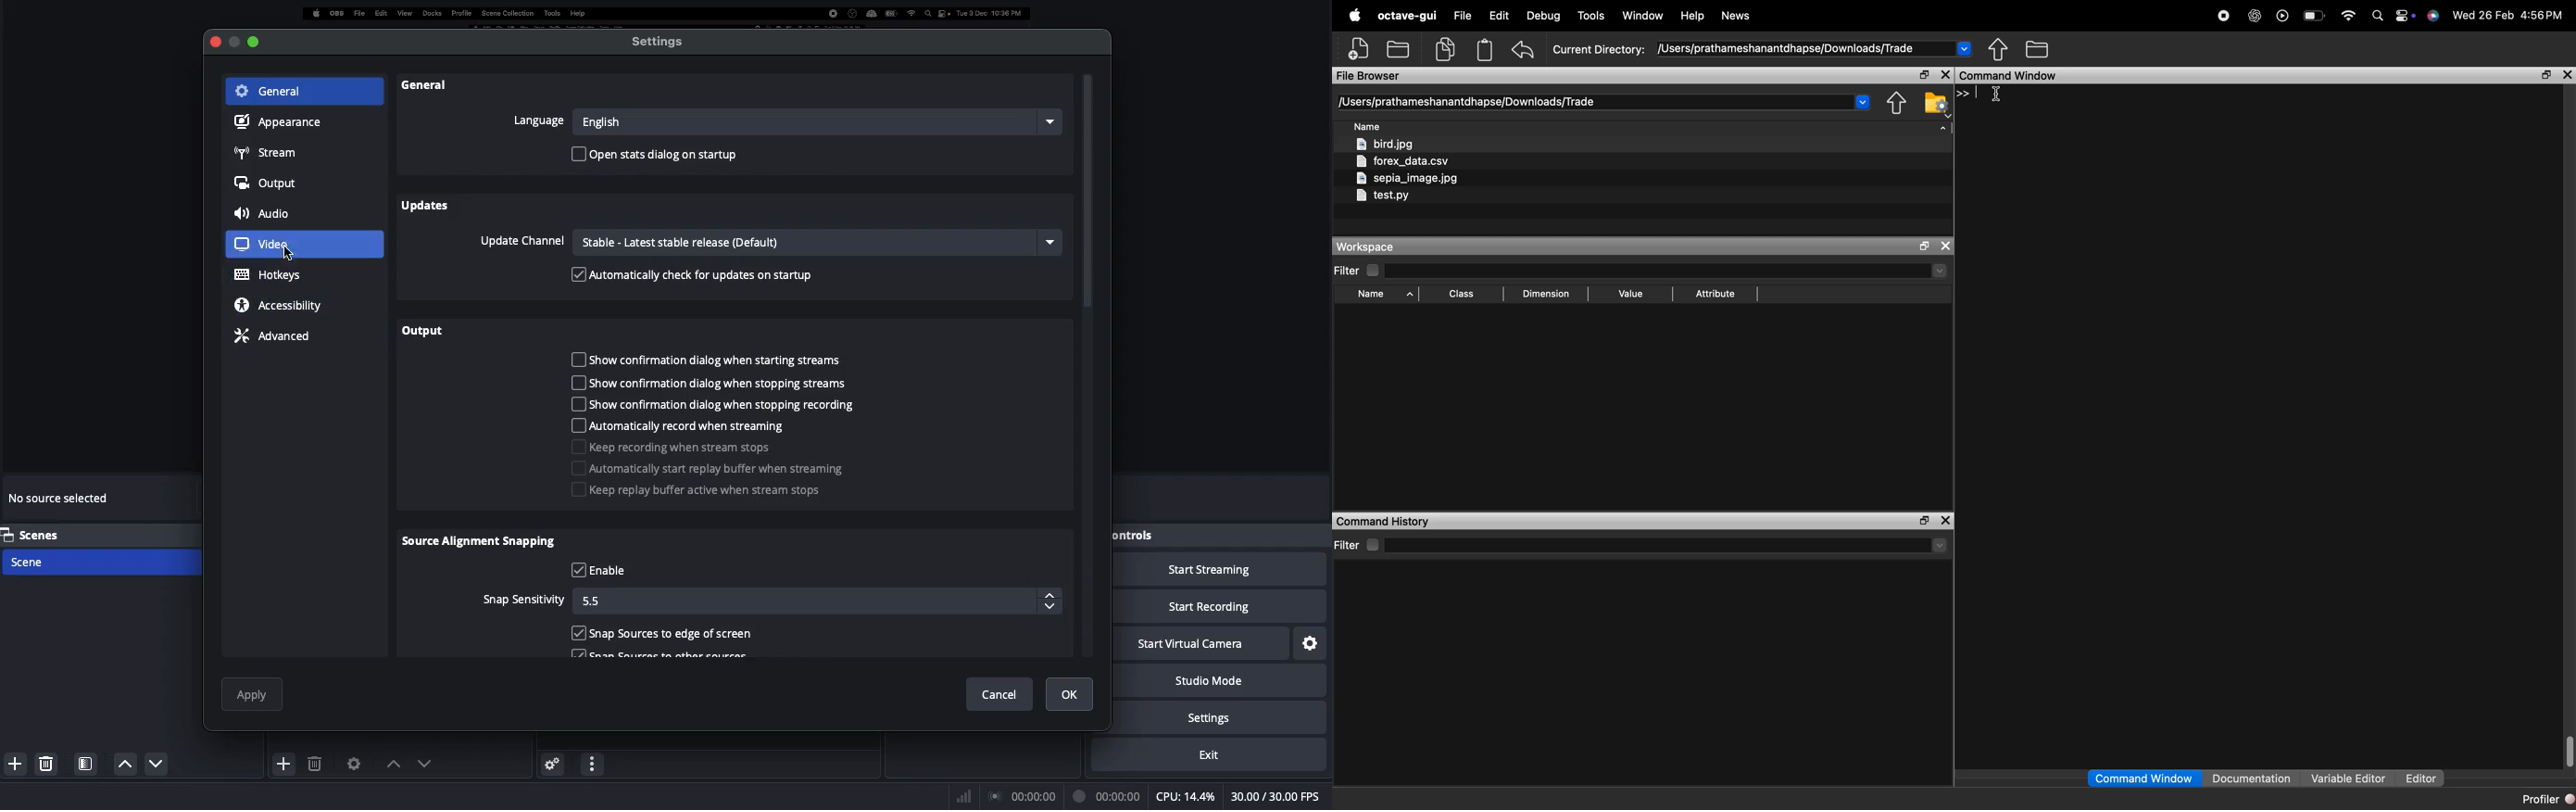 This screenshot has width=2576, height=812. What do you see at coordinates (1030, 628) in the screenshot?
I see `Remove` at bounding box center [1030, 628].